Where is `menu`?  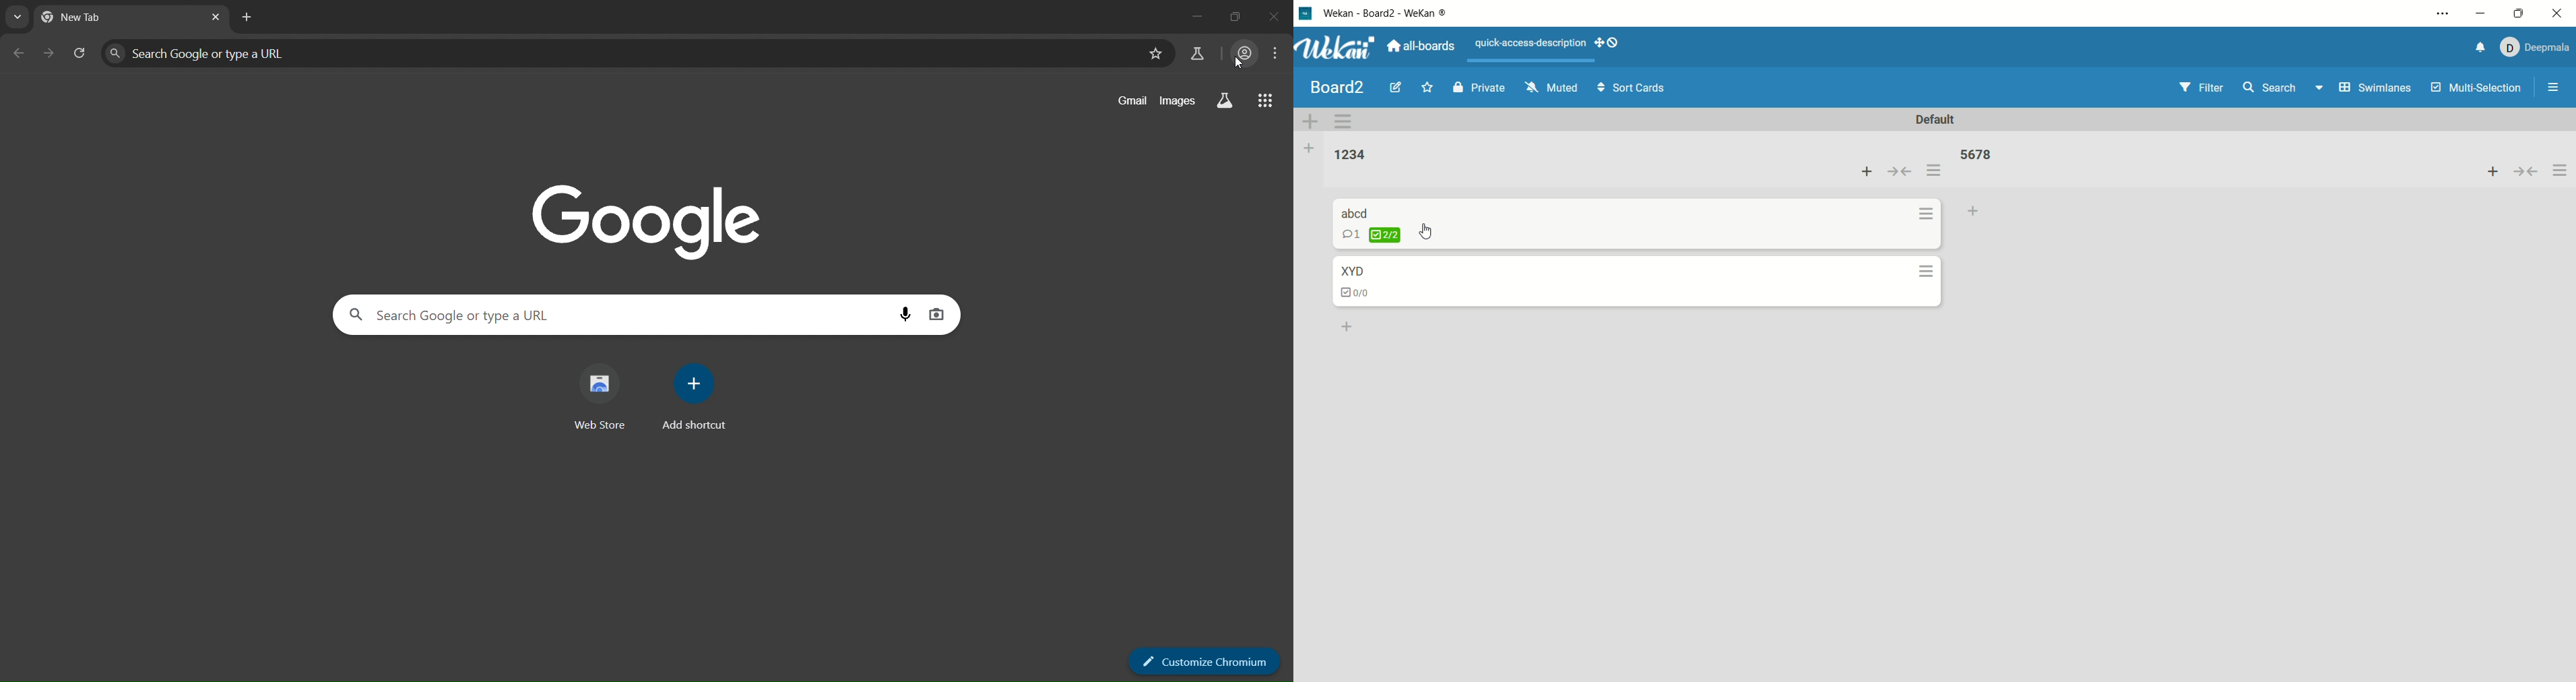 menu is located at coordinates (1278, 55).